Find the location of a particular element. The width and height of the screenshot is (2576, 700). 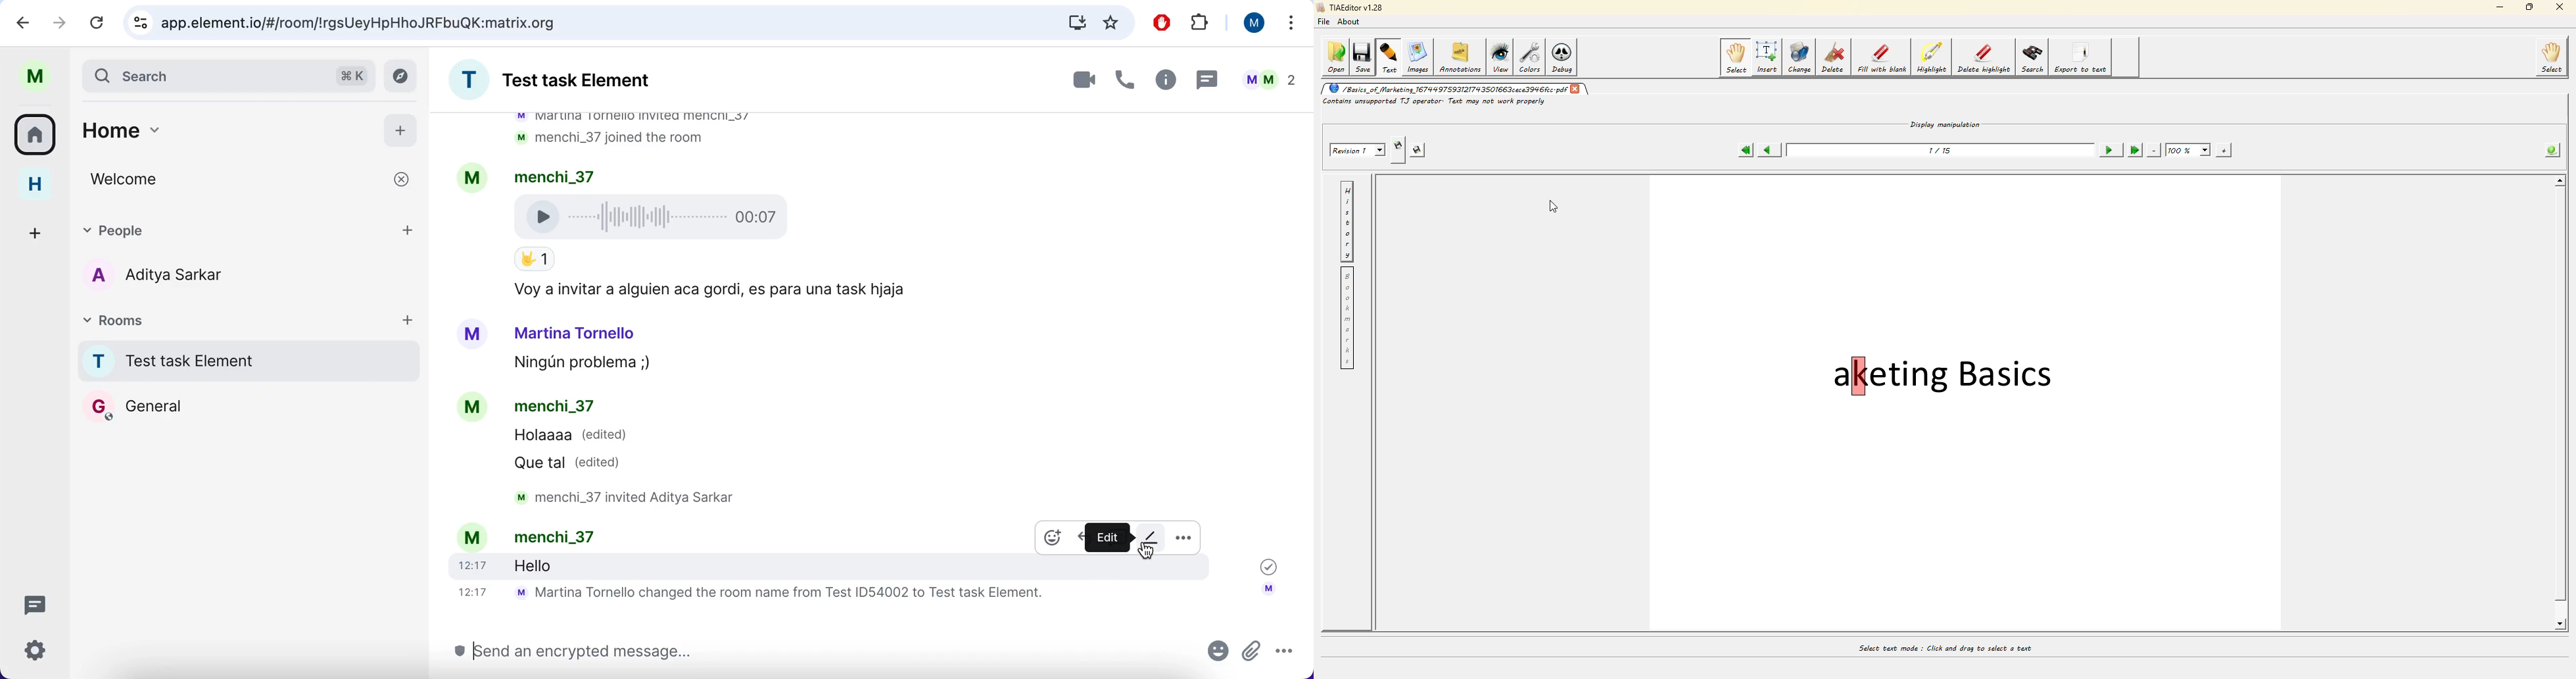

welcome is located at coordinates (248, 181).